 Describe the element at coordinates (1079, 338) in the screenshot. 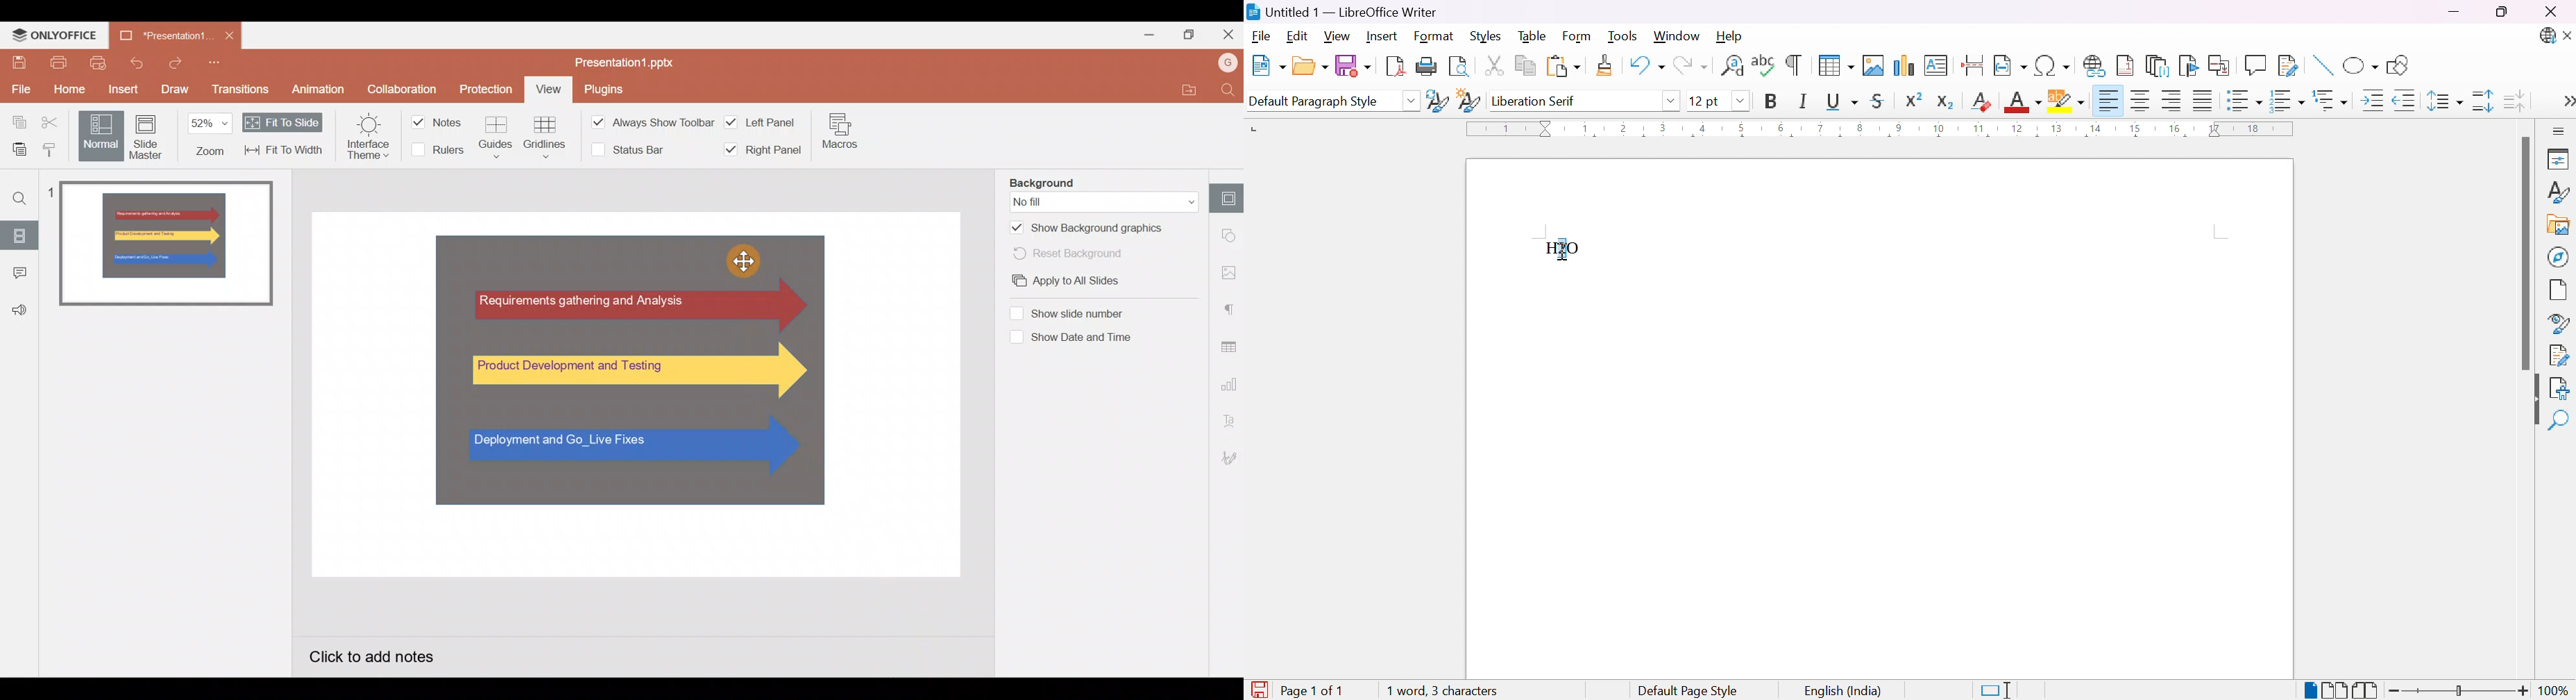

I see `Show date and time` at that location.